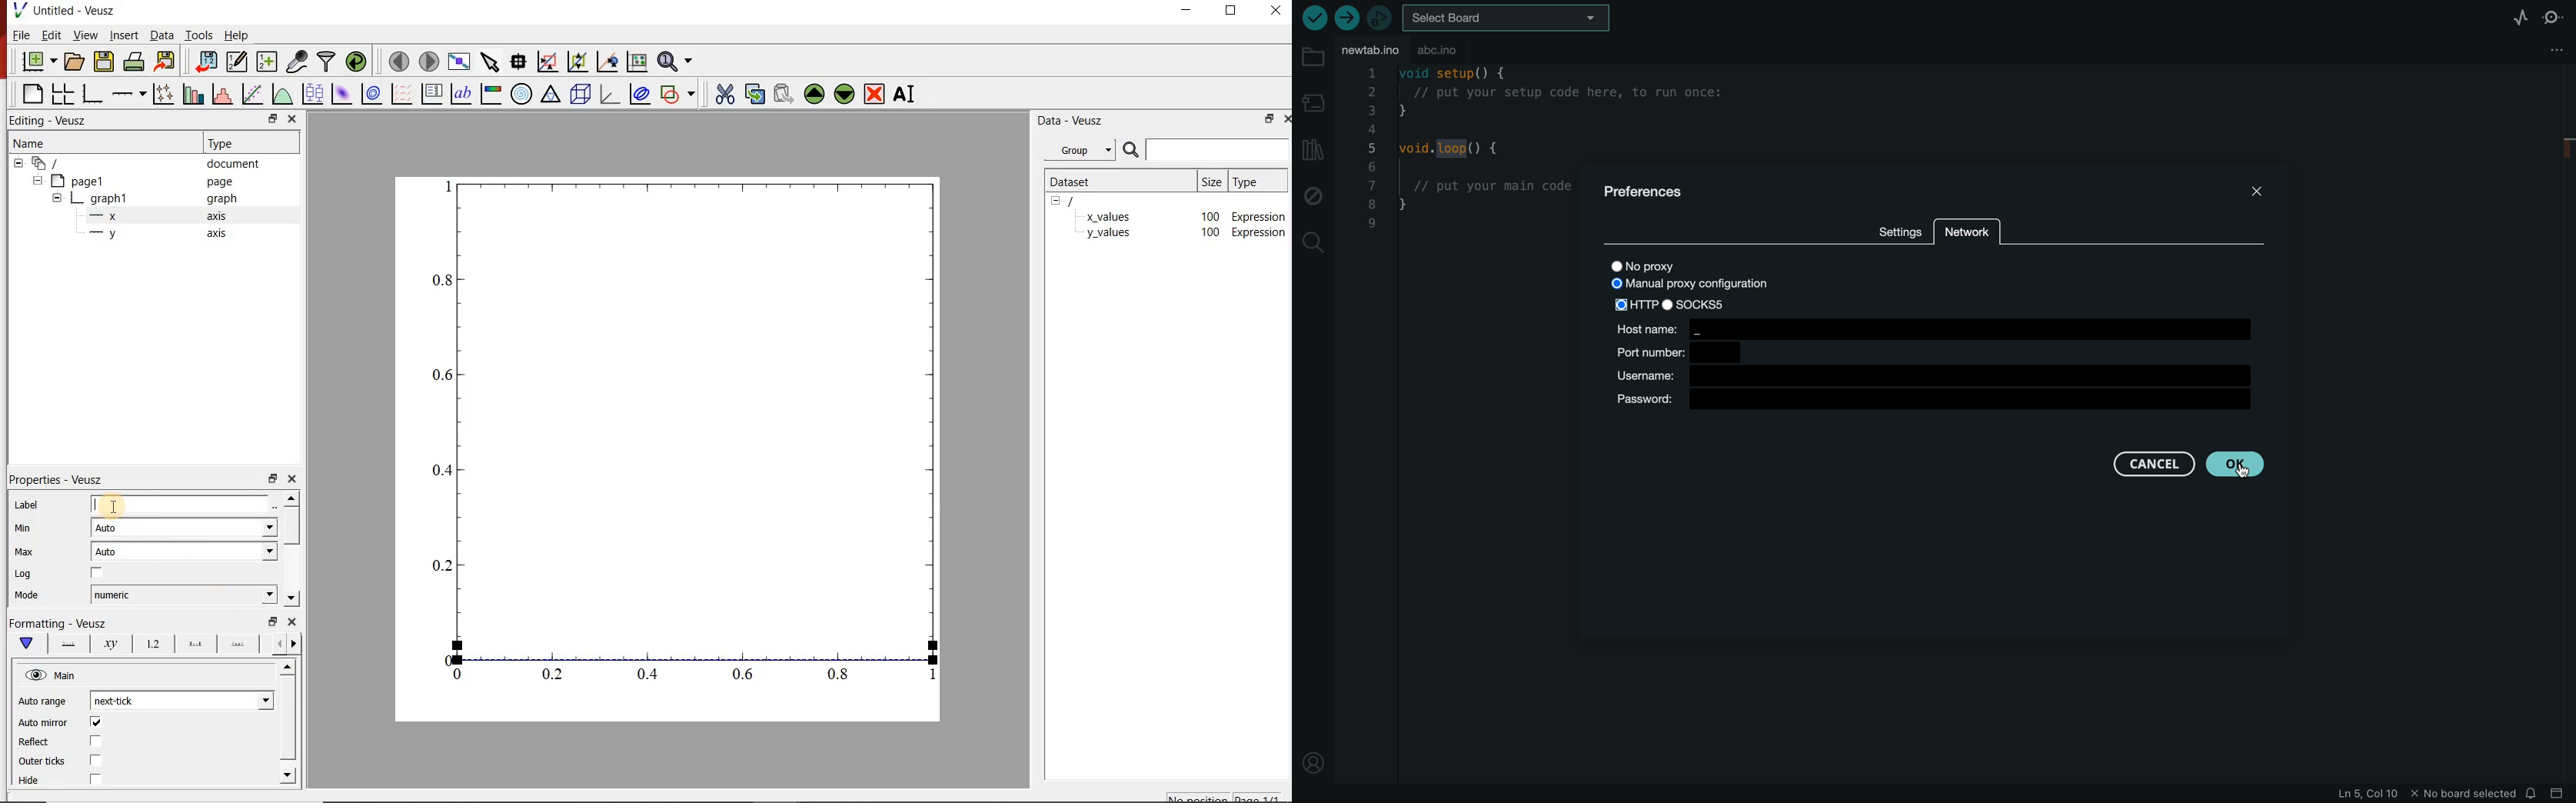 This screenshot has width=2576, height=812. Describe the element at coordinates (1968, 233) in the screenshot. I see `network` at that location.